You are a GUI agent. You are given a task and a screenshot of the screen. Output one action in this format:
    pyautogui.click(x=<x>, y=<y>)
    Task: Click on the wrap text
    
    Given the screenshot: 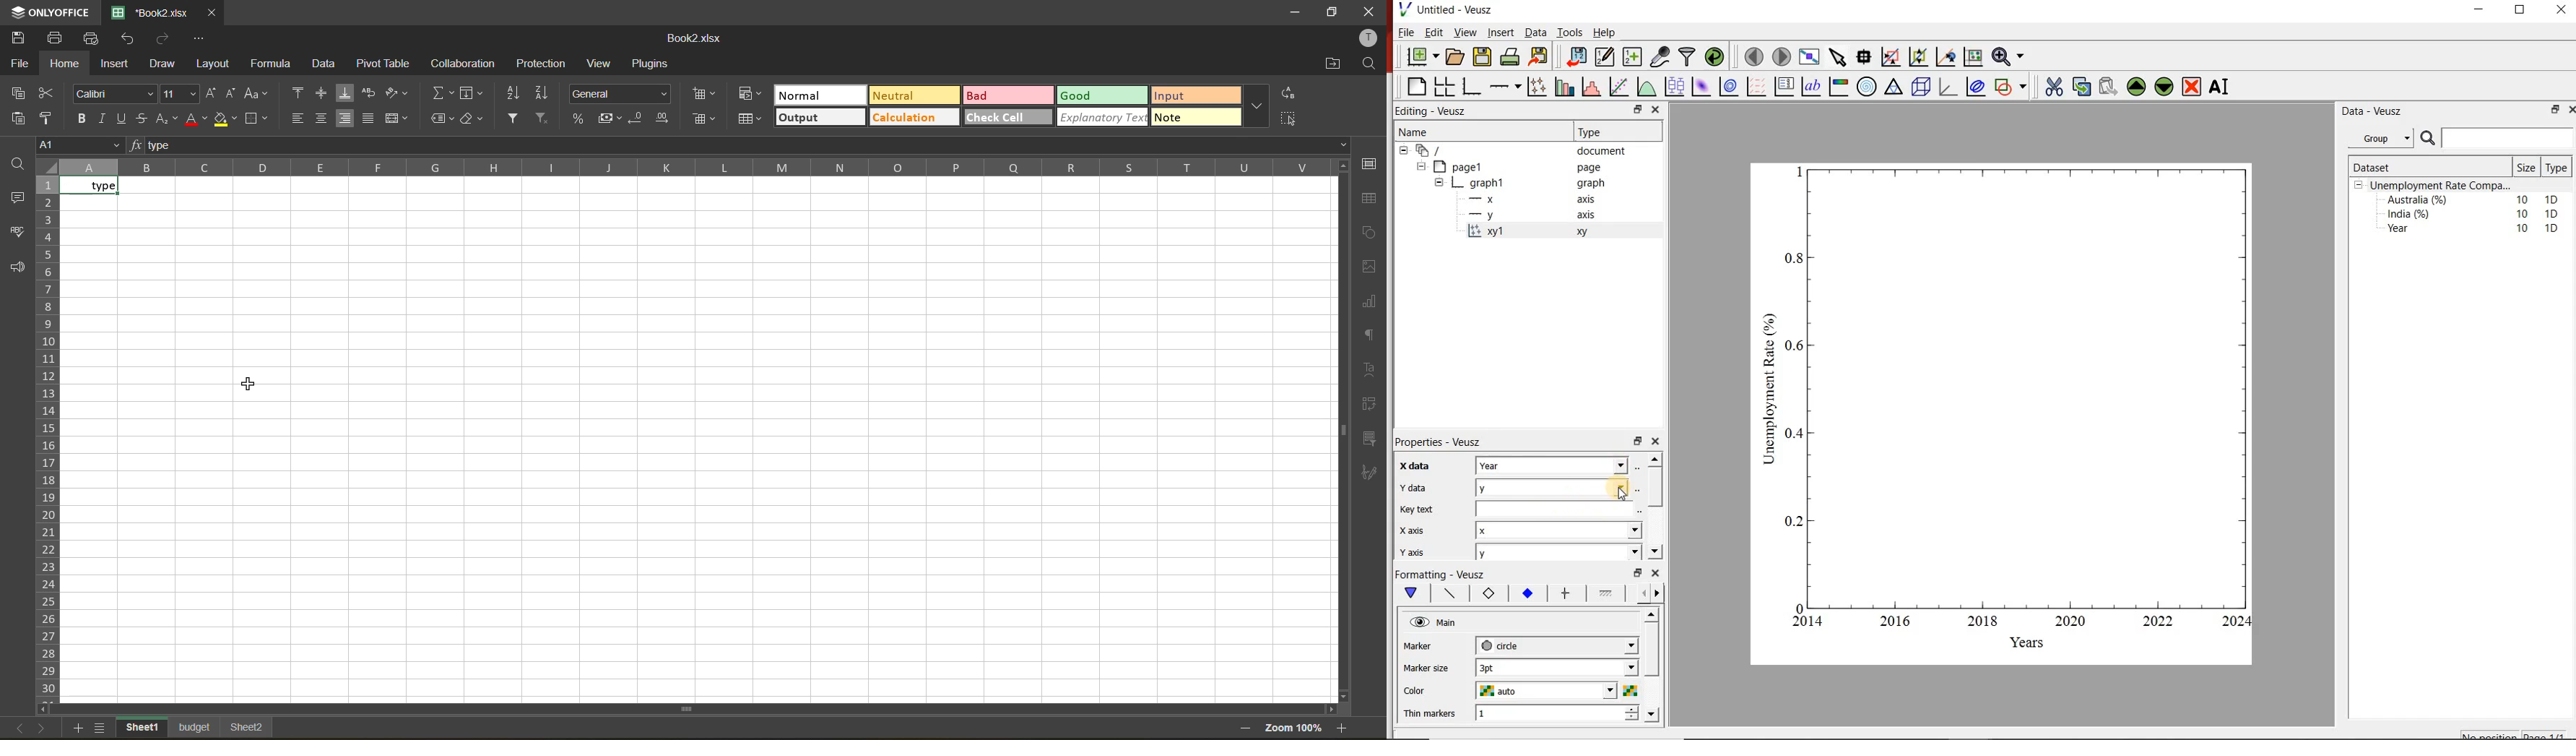 What is the action you would take?
    pyautogui.click(x=371, y=95)
    